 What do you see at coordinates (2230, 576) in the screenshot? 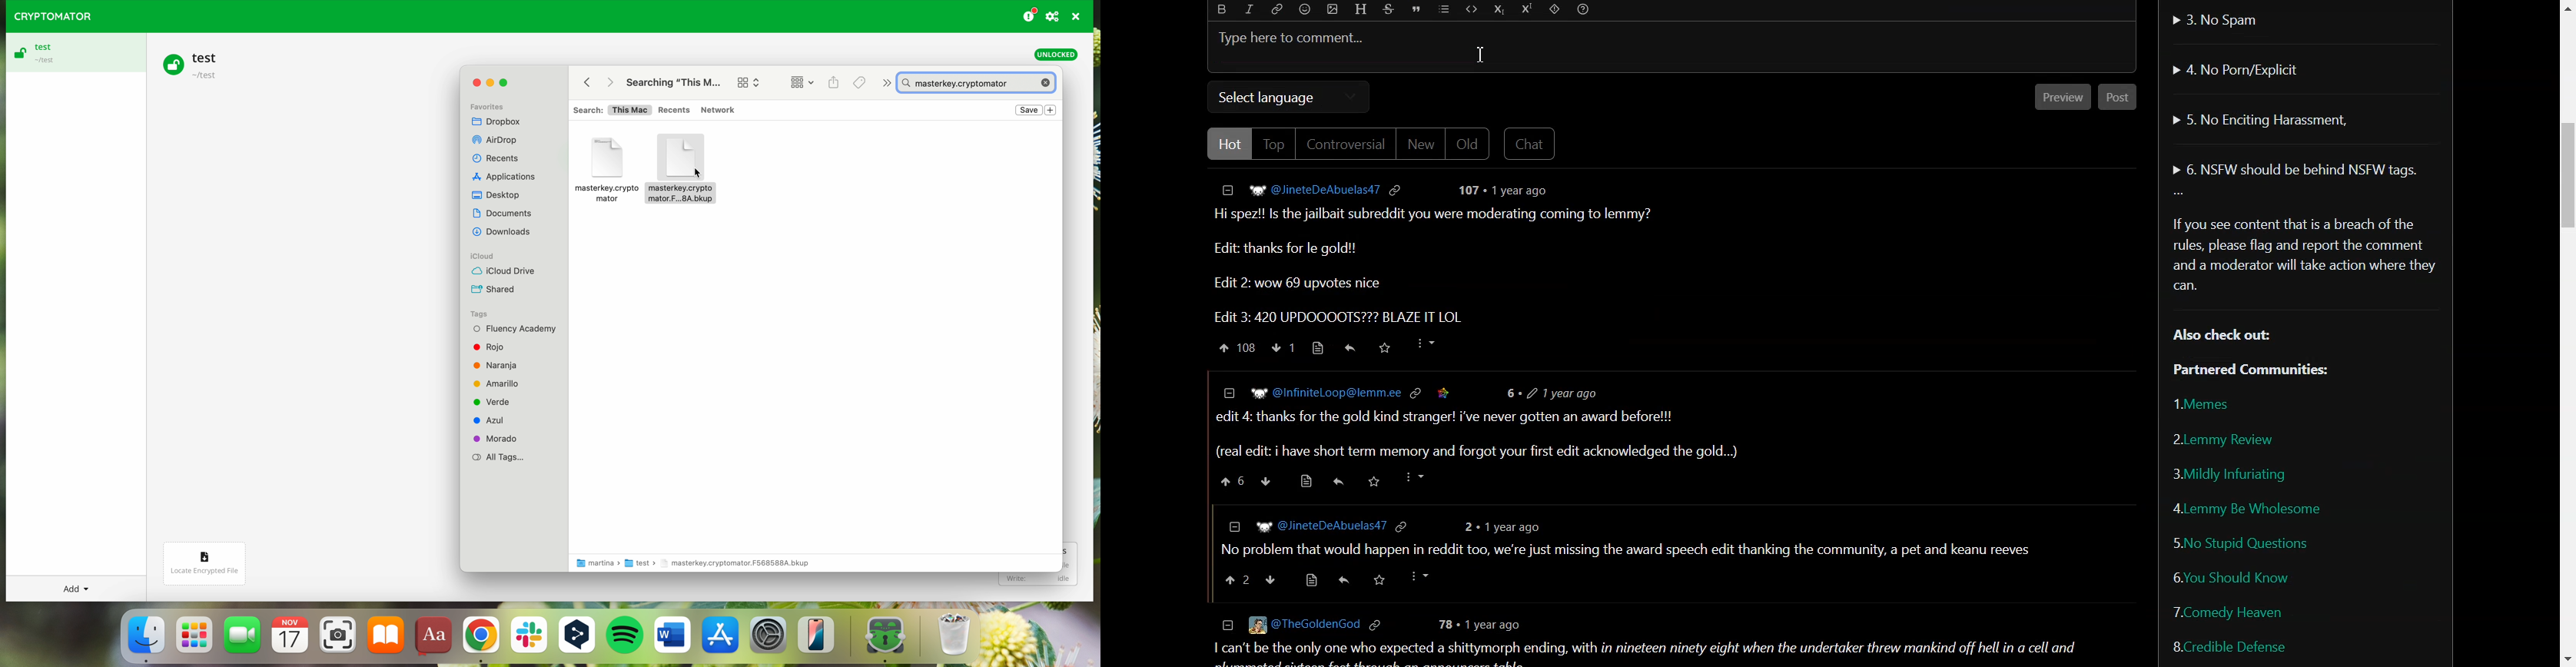
I see `You Should Know` at bounding box center [2230, 576].